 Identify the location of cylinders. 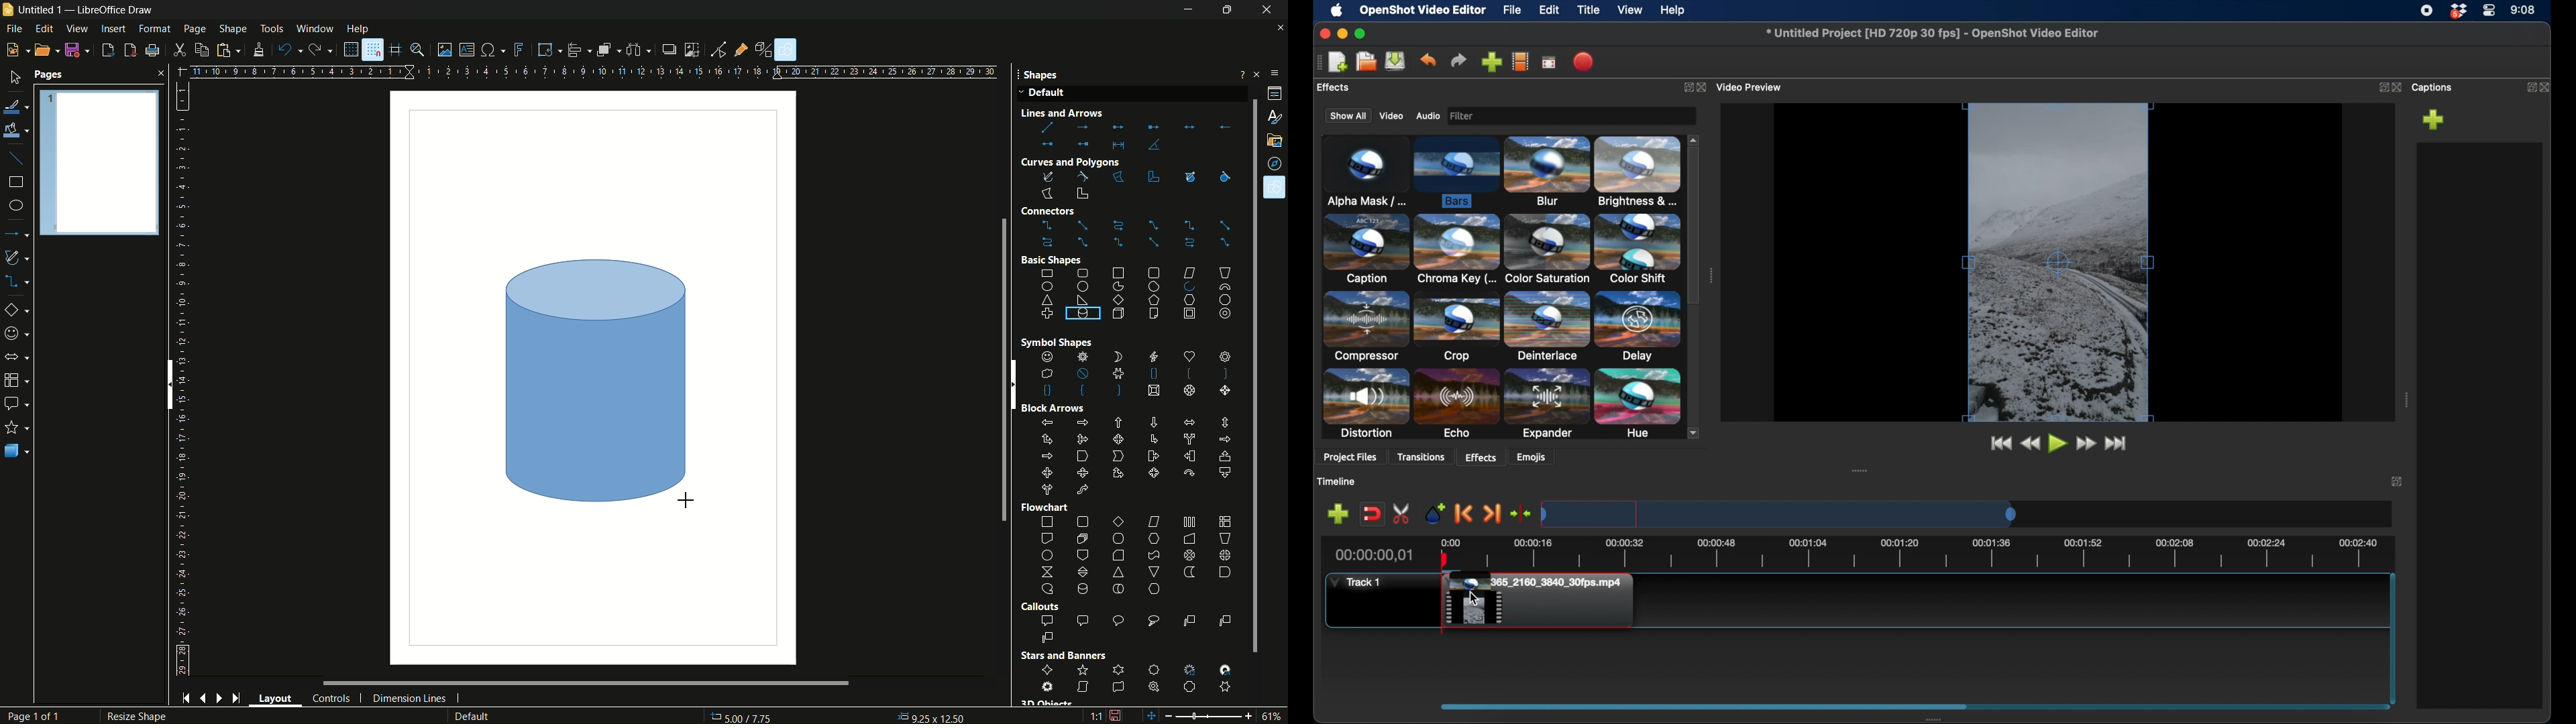
(1099, 334).